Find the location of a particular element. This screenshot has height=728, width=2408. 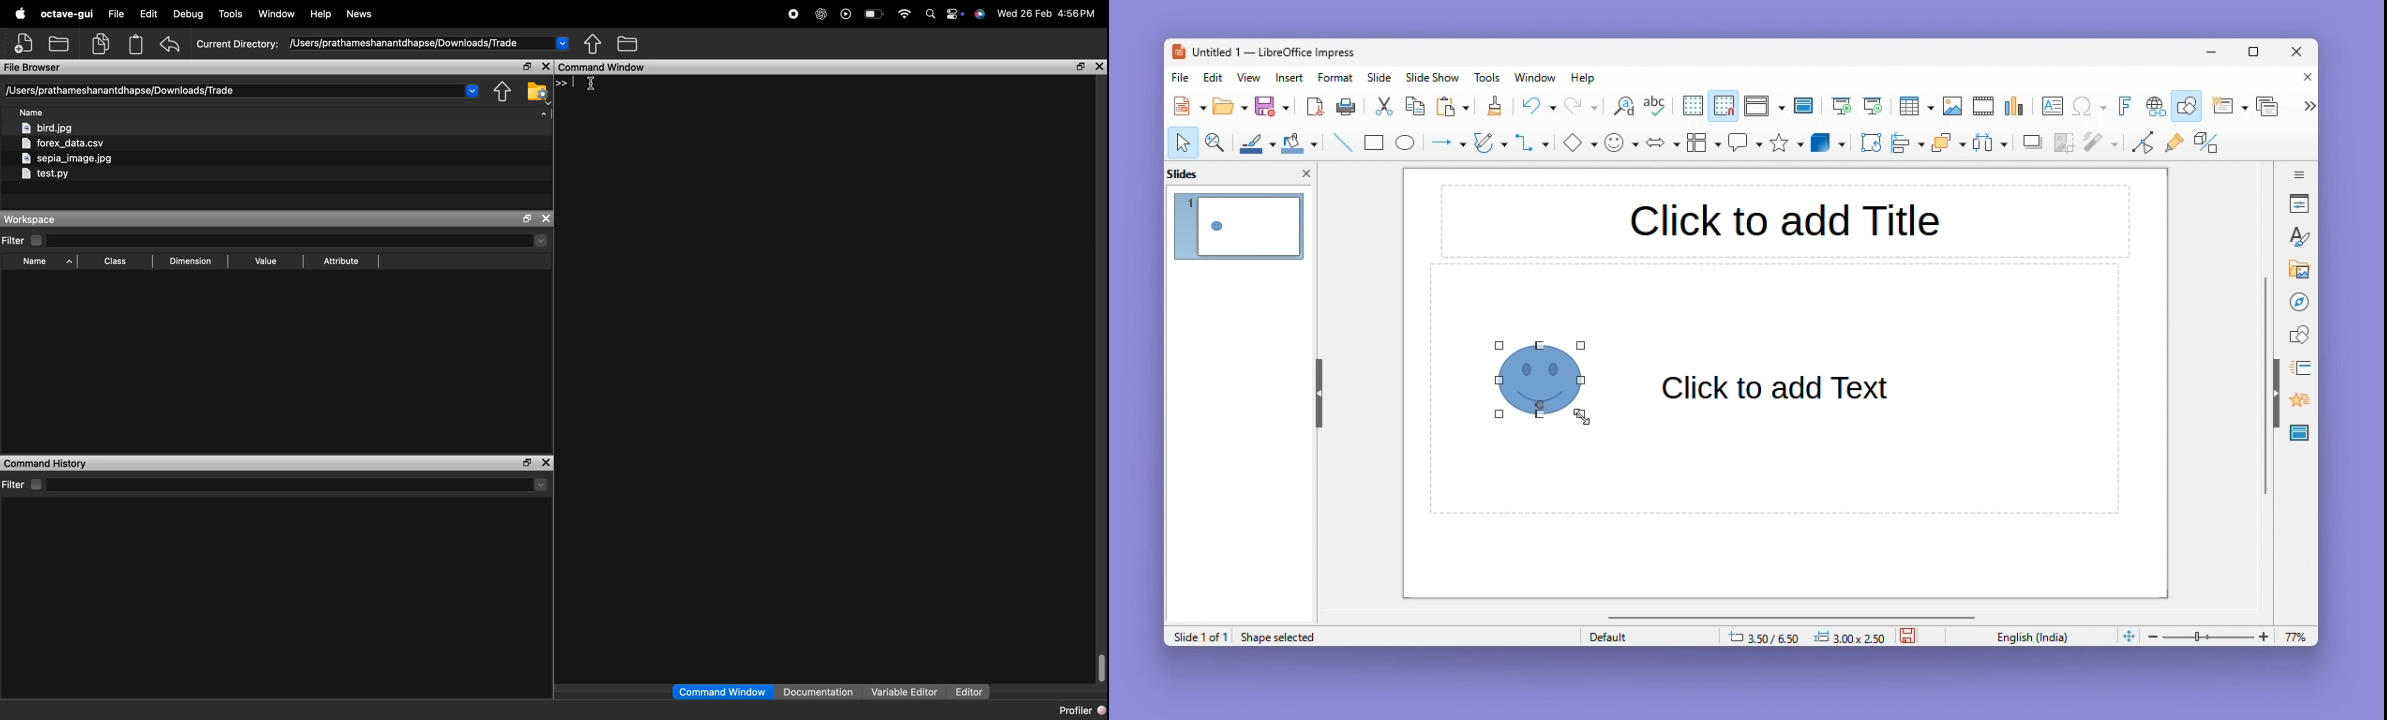

Chart is located at coordinates (2016, 107).